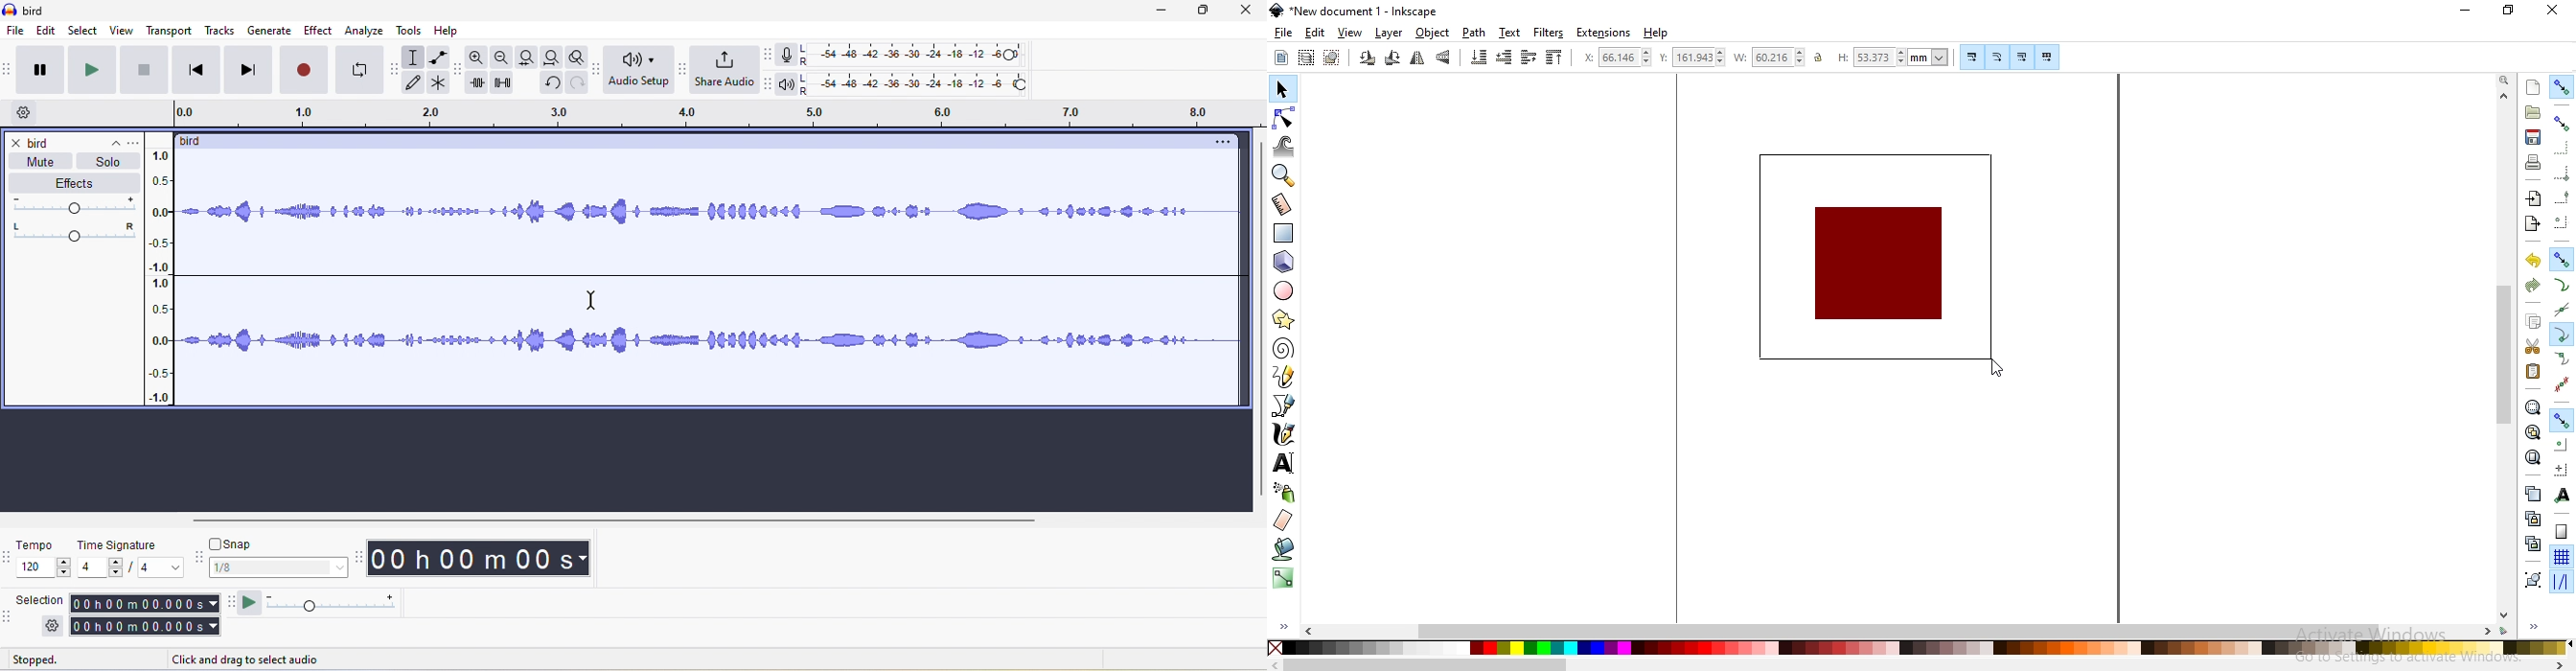 This screenshot has width=2576, height=672. I want to click on help, so click(451, 31).